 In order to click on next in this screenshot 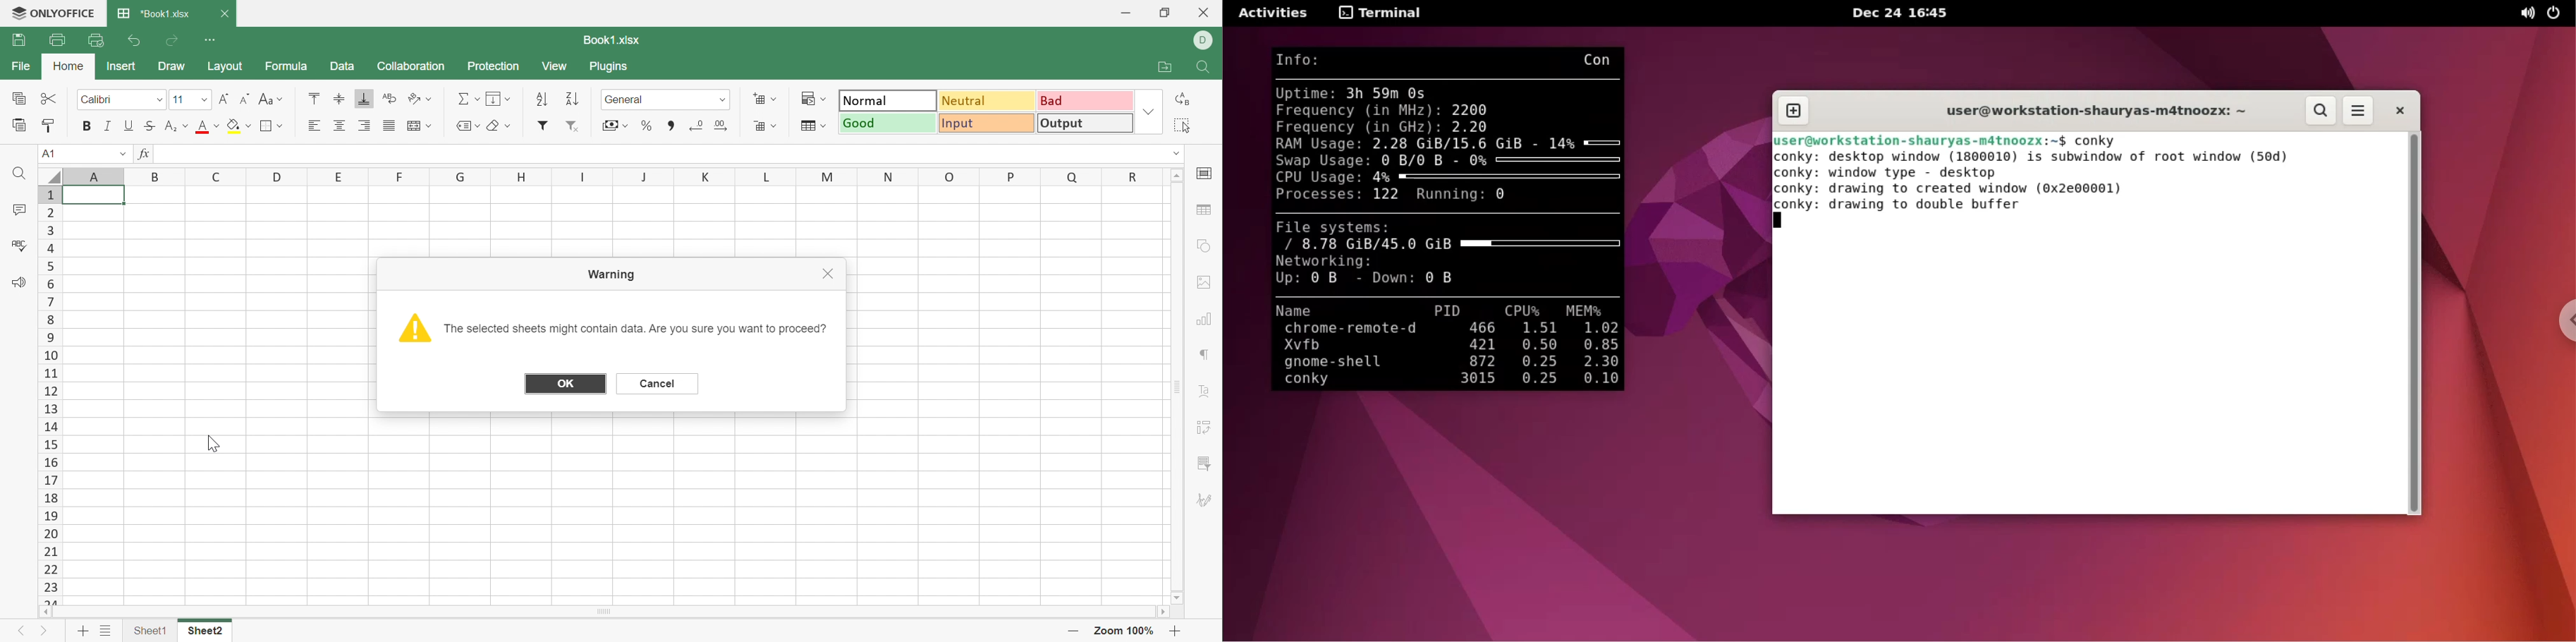, I will do `click(45, 628)`.